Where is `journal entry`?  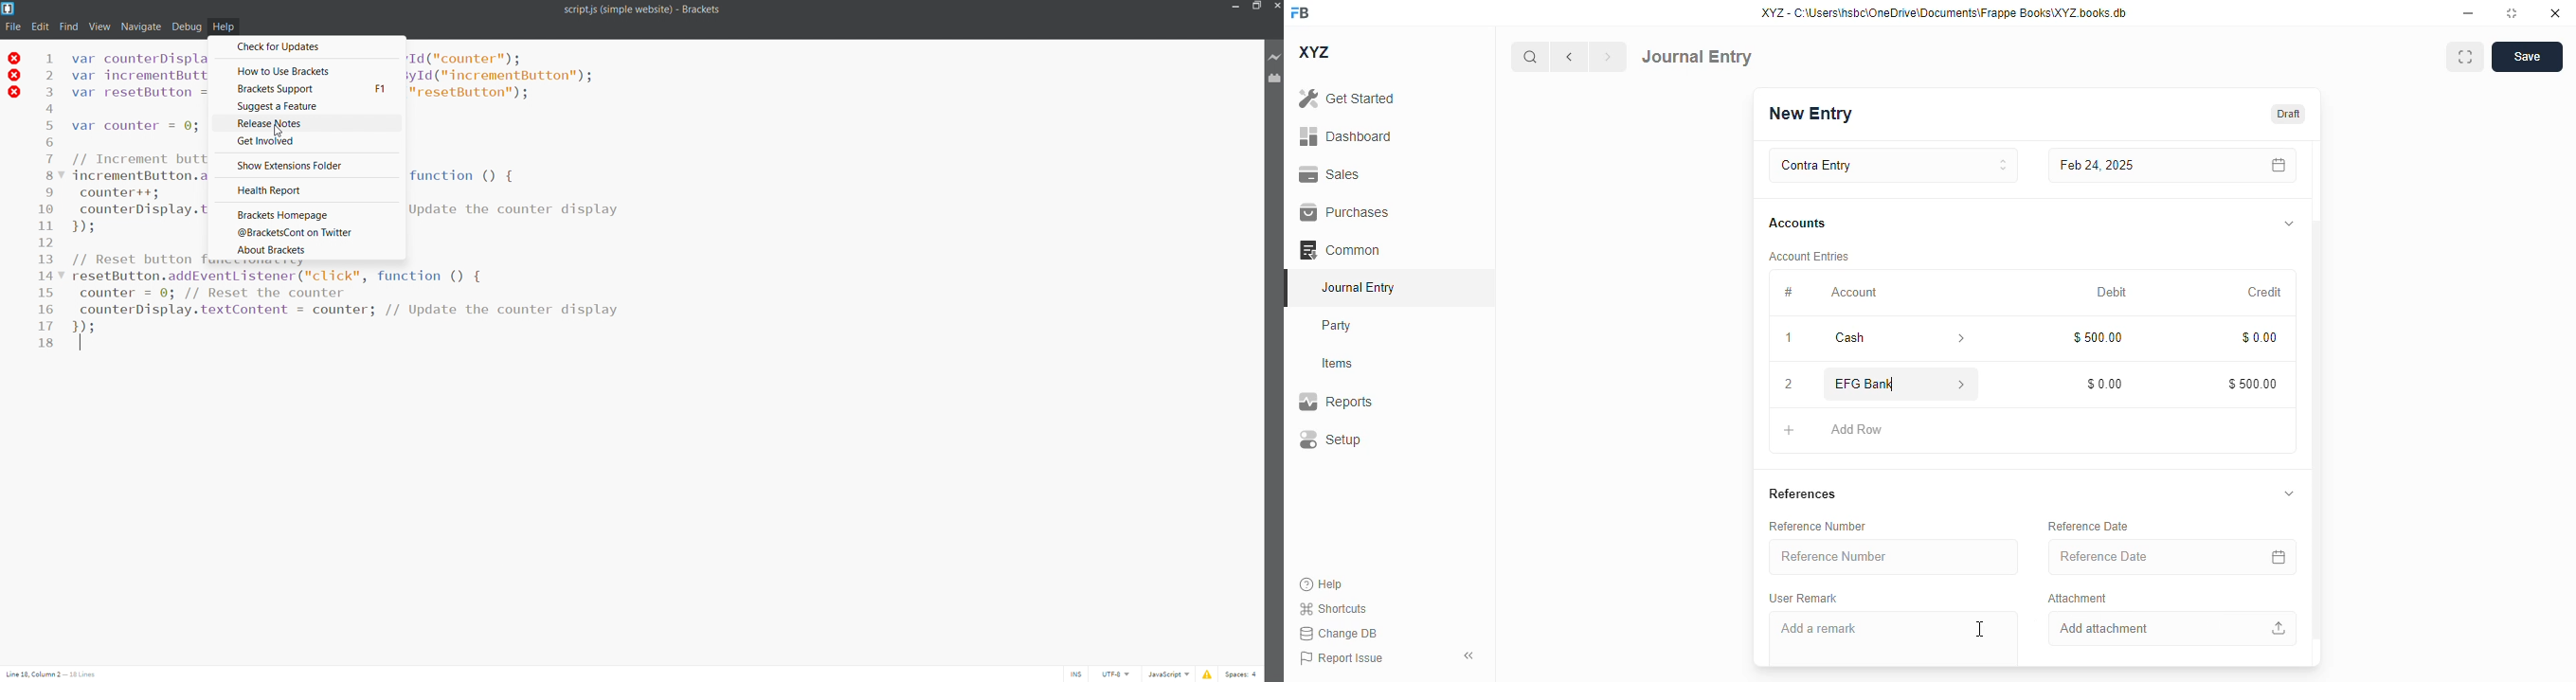 journal entry is located at coordinates (1360, 287).